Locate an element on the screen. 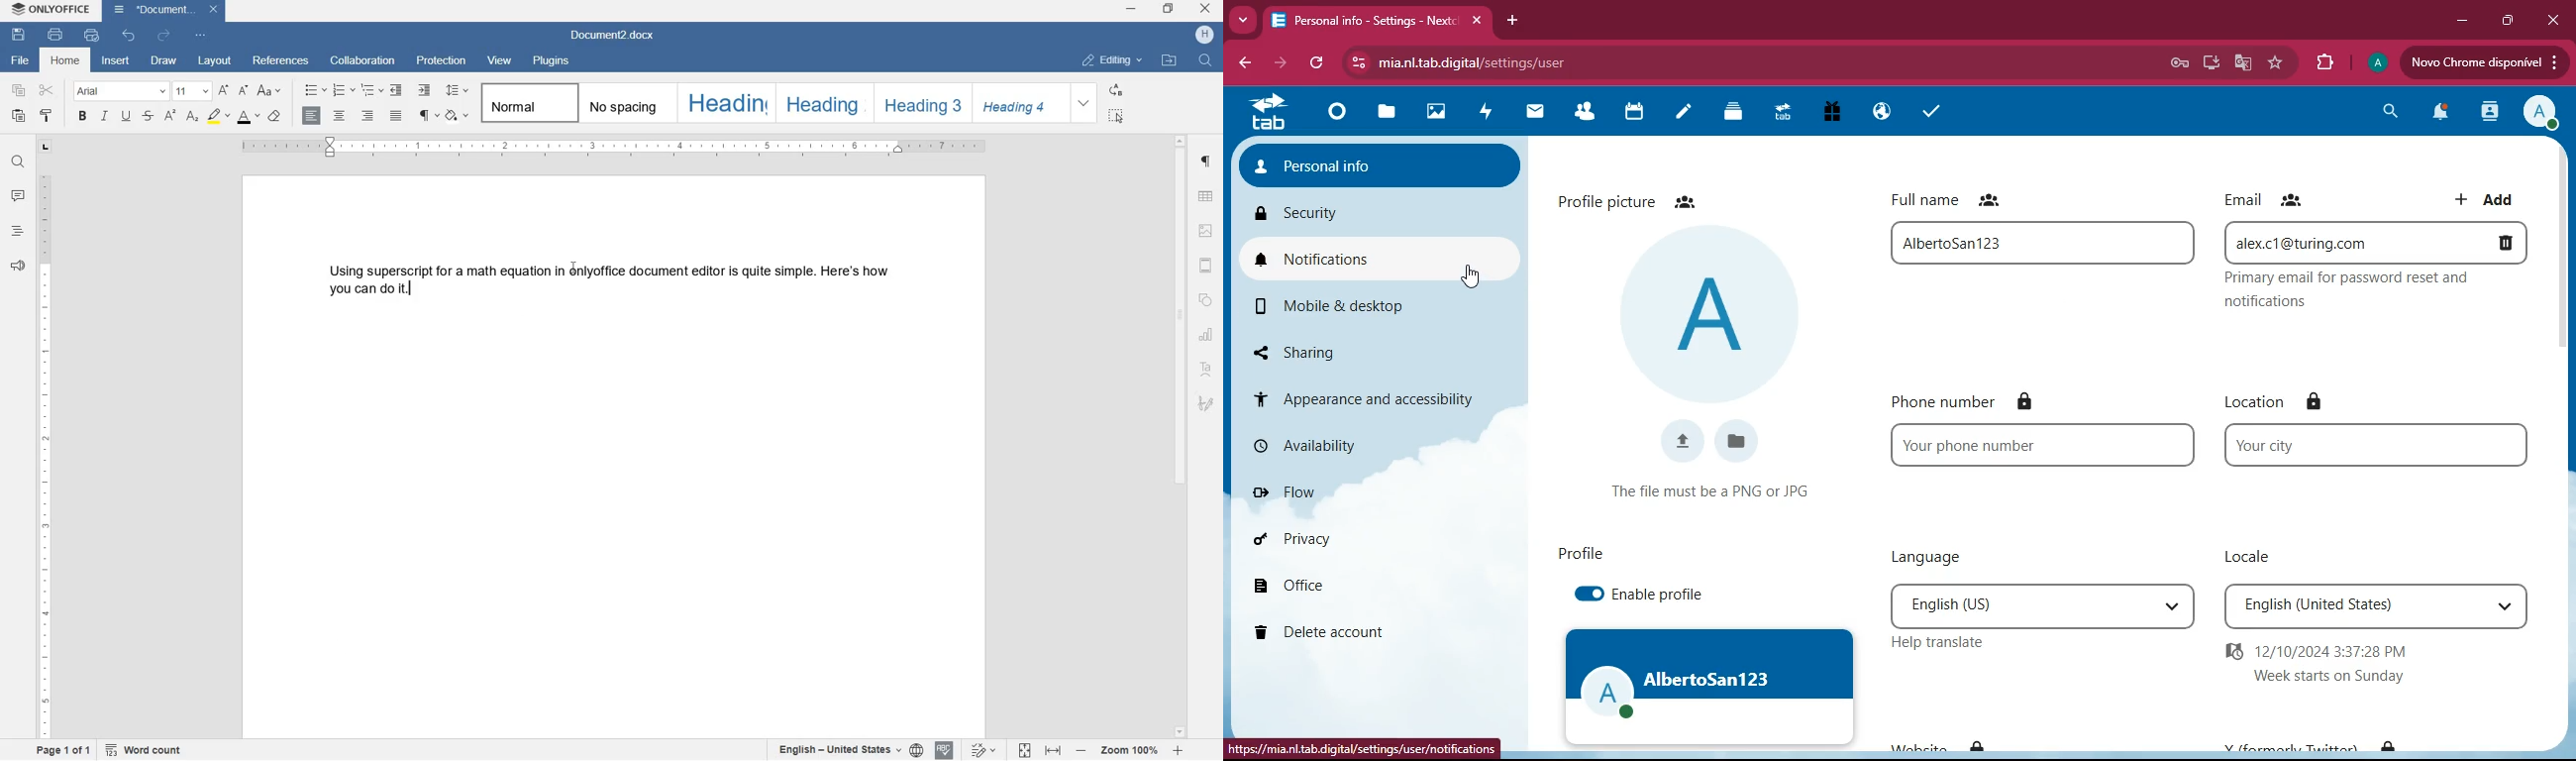 The width and height of the screenshot is (2576, 784). notification is located at coordinates (2434, 115).